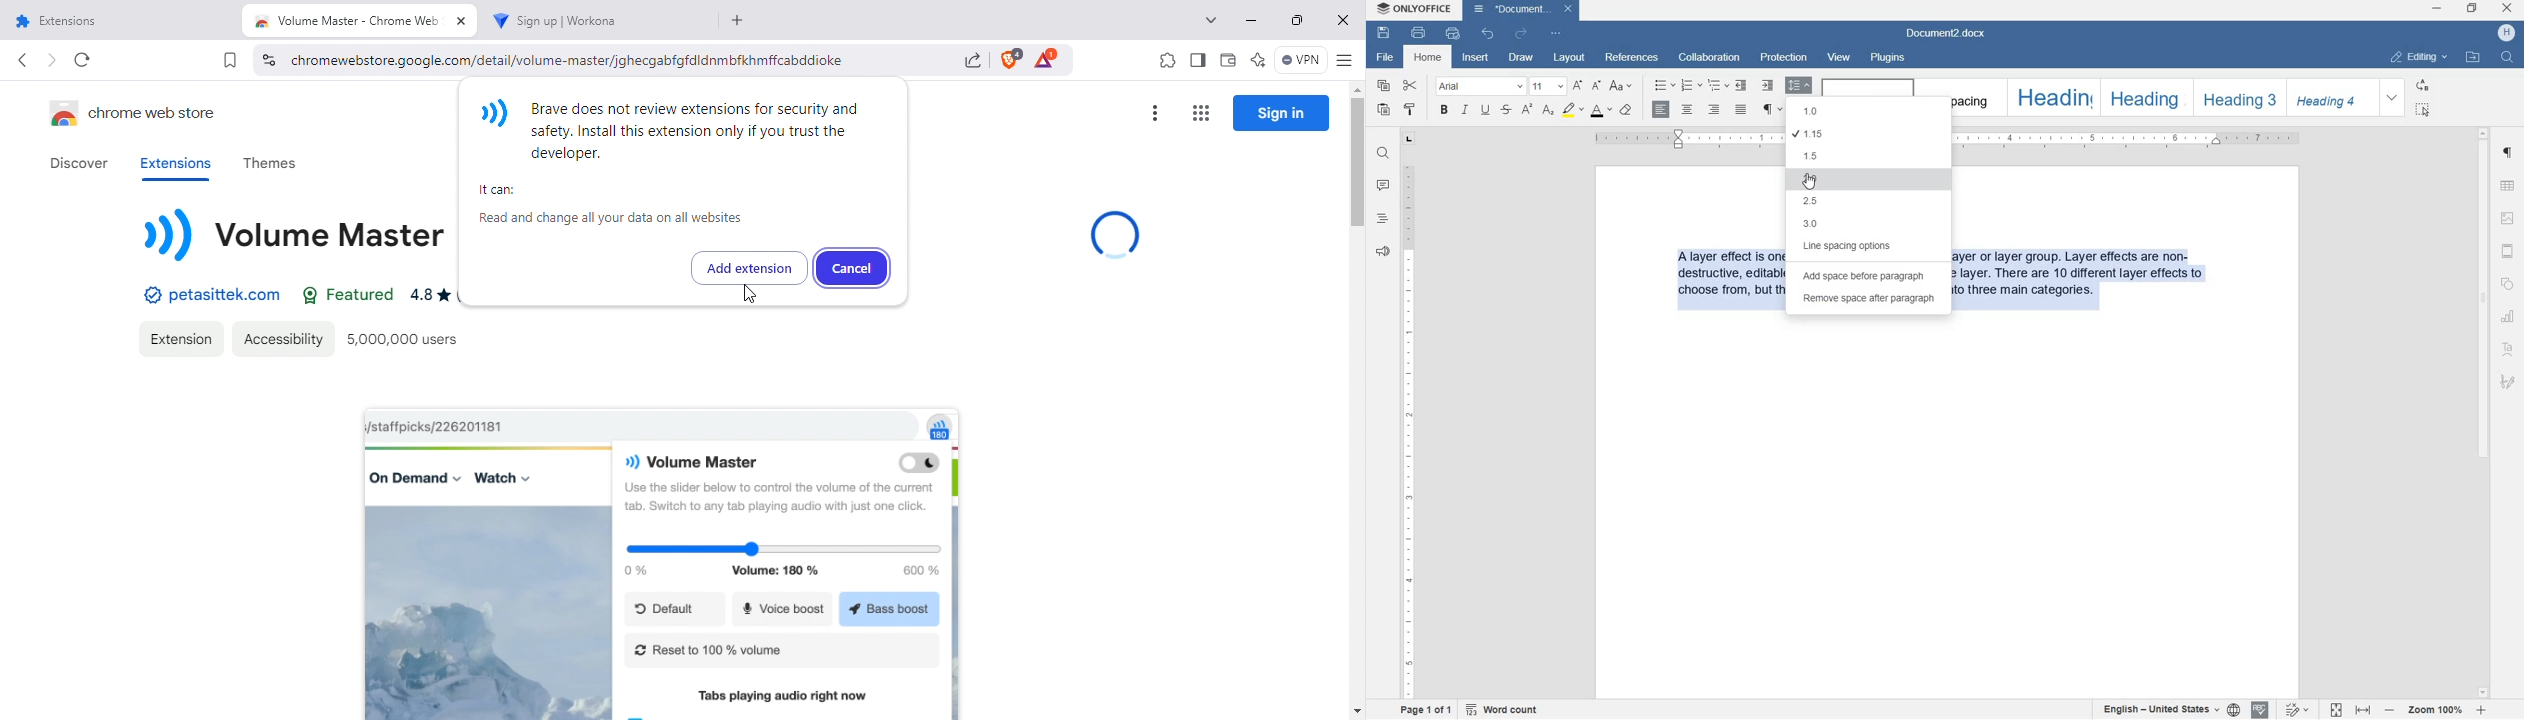  What do you see at coordinates (1799, 86) in the screenshot?
I see `paragraph line spacing` at bounding box center [1799, 86].